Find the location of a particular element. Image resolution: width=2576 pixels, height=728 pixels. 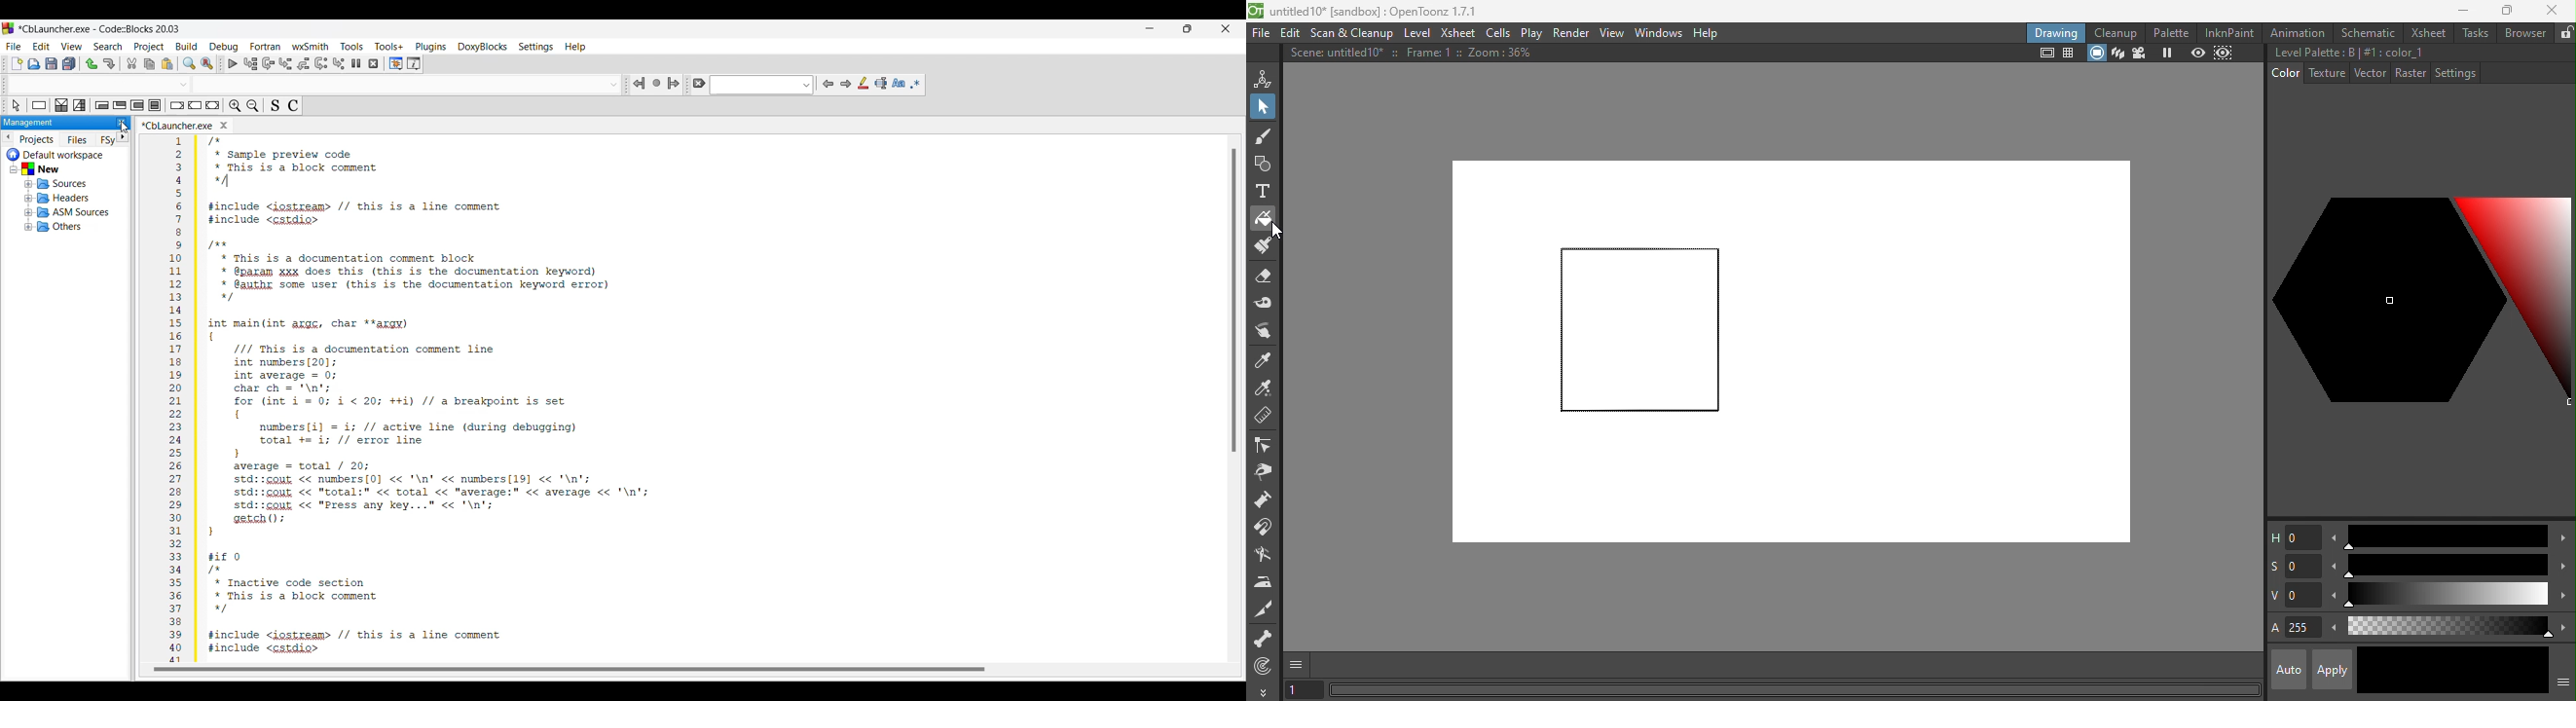

Replace is located at coordinates (207, 64).